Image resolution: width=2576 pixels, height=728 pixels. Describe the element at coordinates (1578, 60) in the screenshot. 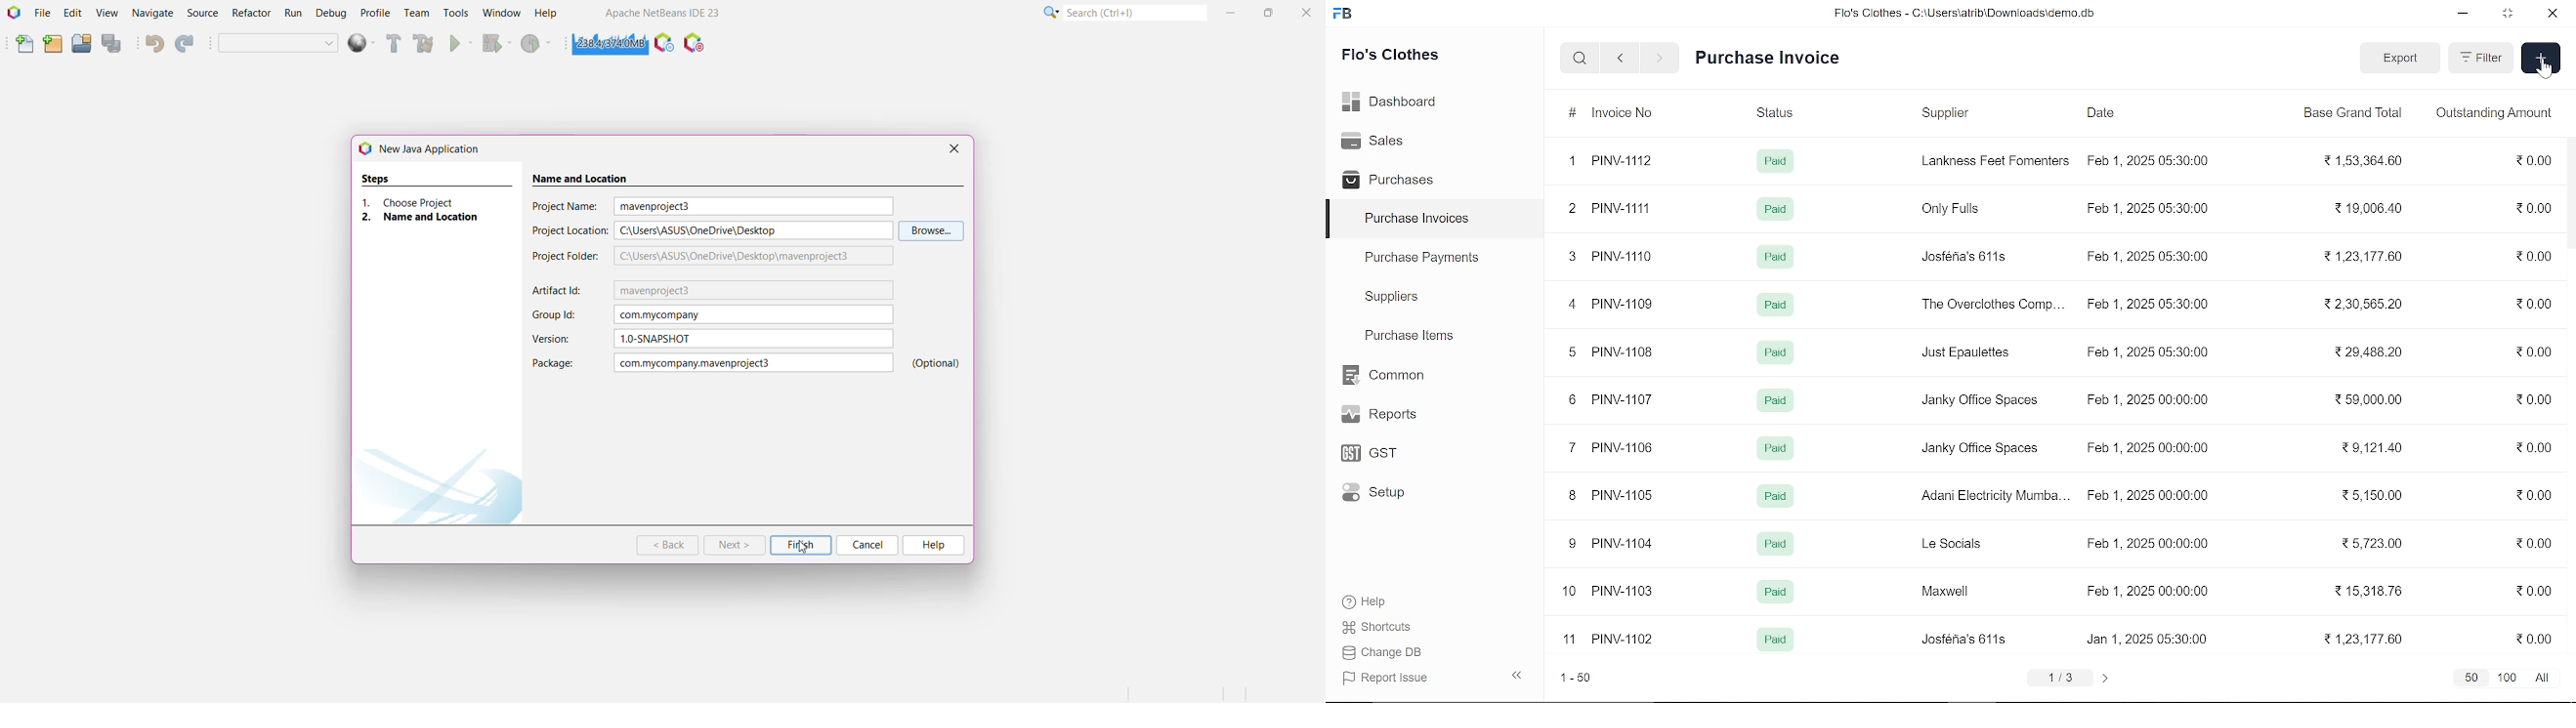

I see `serach` at that location.